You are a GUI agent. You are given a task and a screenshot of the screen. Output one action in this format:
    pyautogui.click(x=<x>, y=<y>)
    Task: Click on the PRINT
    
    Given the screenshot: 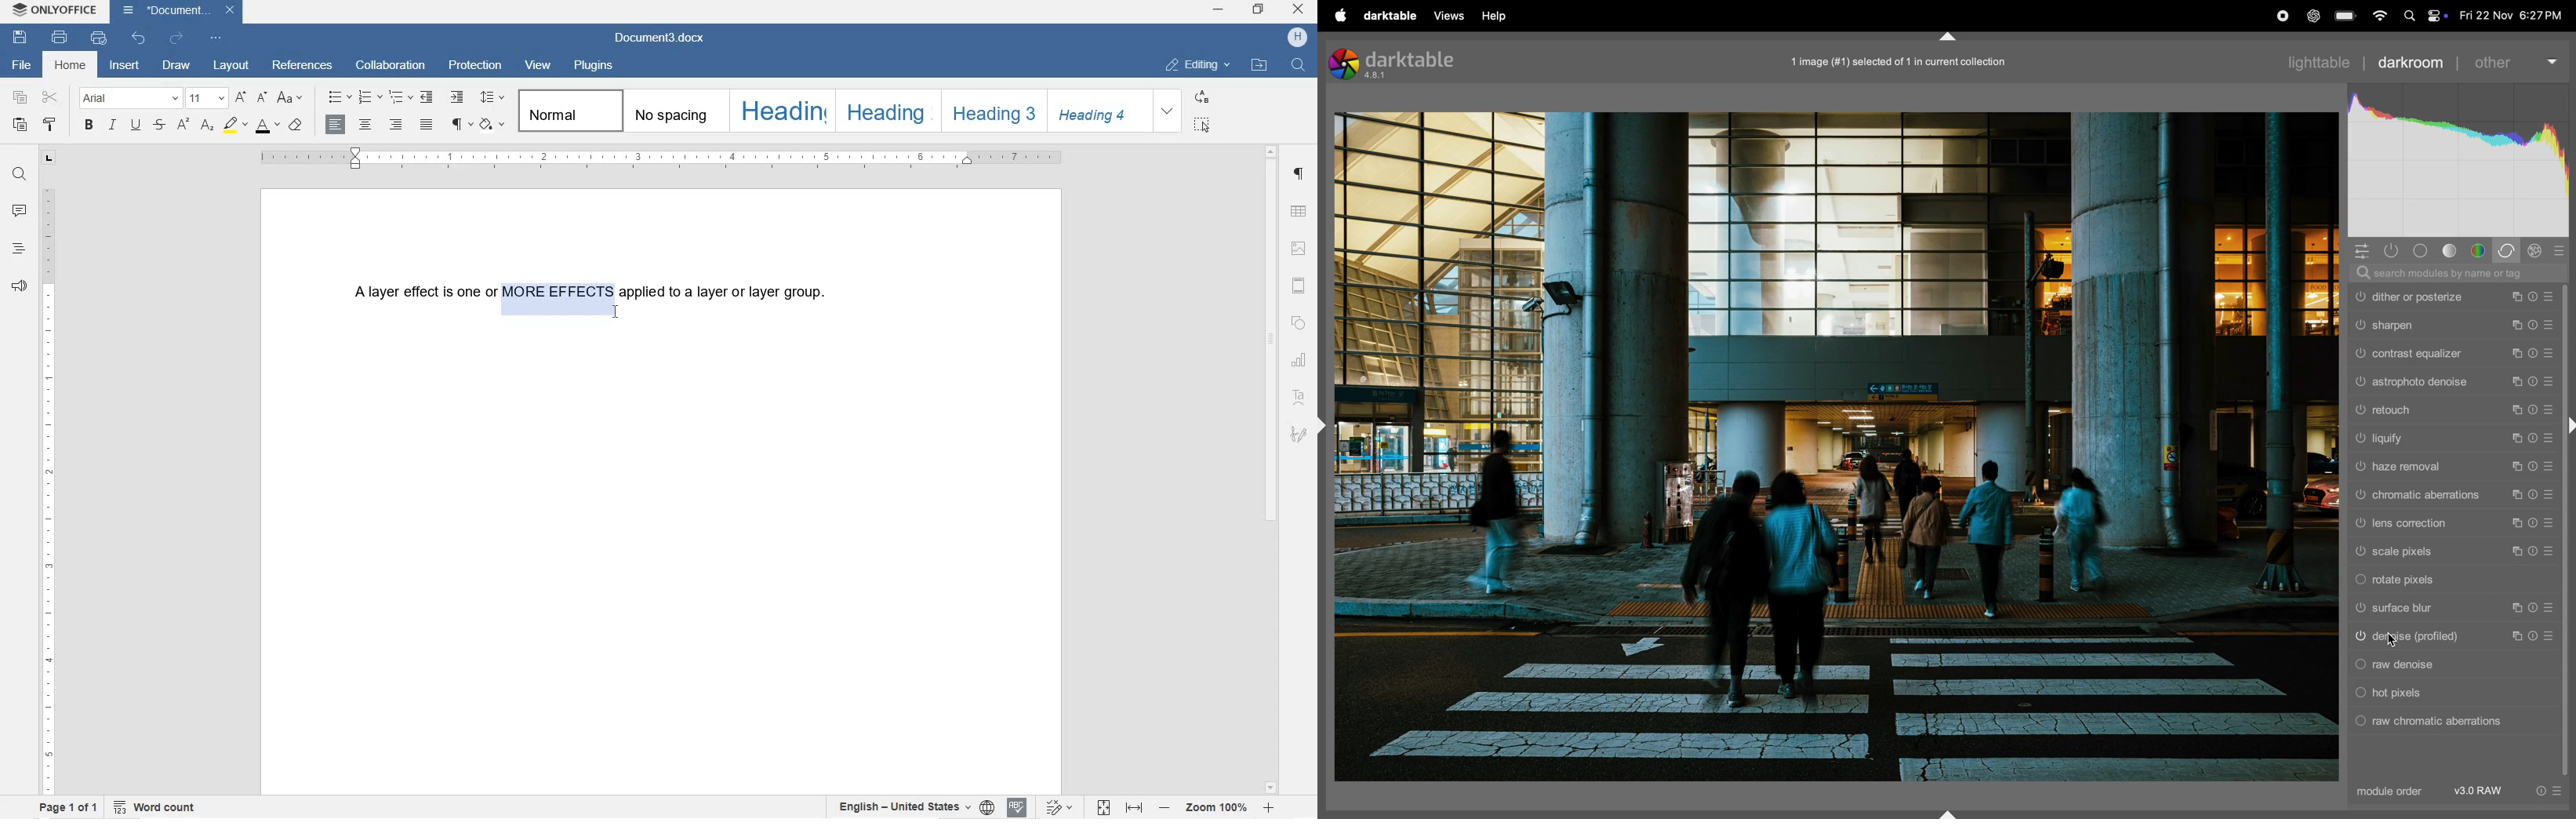 What is the action you would take?
    pyautogui.click(x=58, y=38)
    